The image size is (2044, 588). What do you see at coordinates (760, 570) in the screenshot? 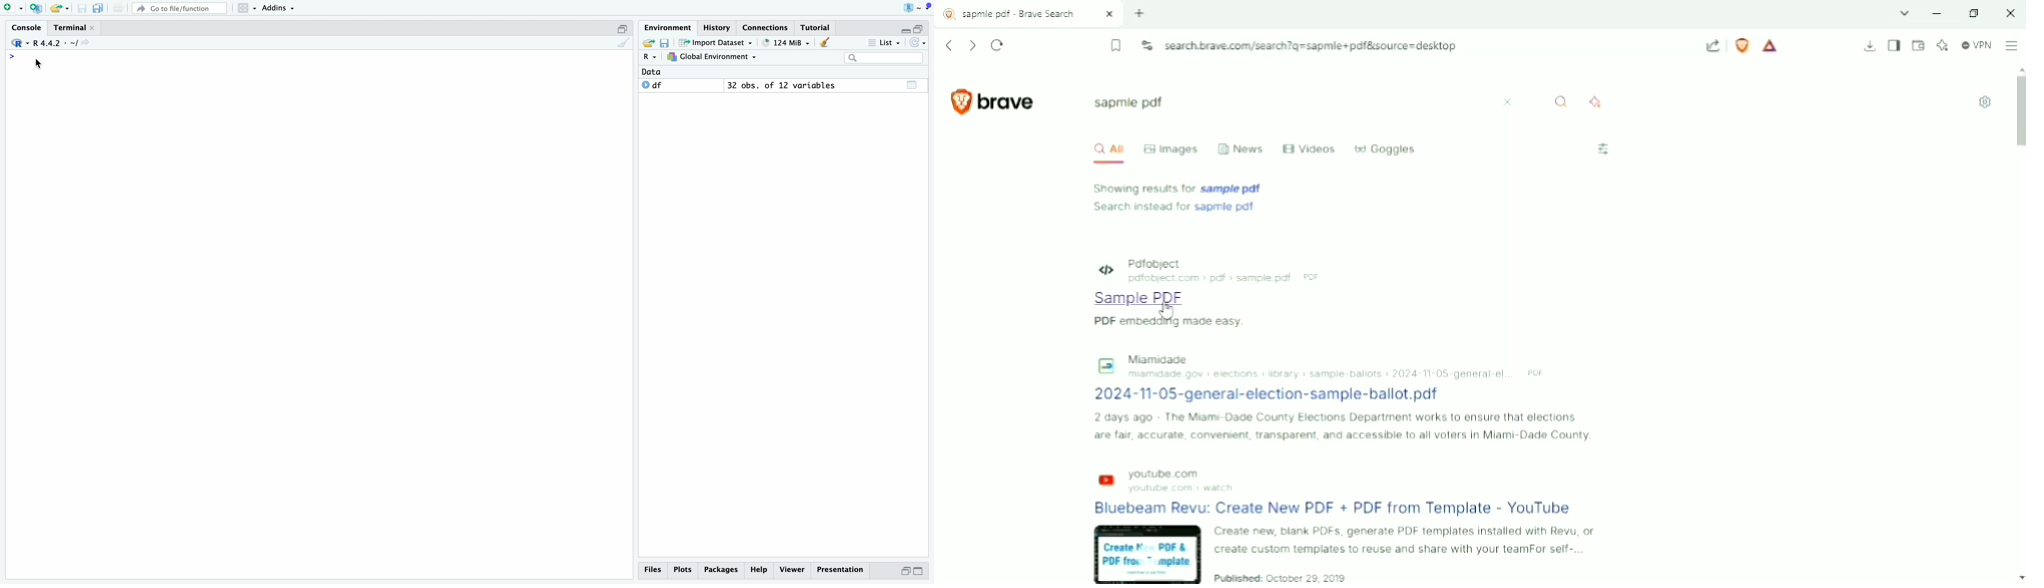
I see `help` at bounding box center [760, 570].